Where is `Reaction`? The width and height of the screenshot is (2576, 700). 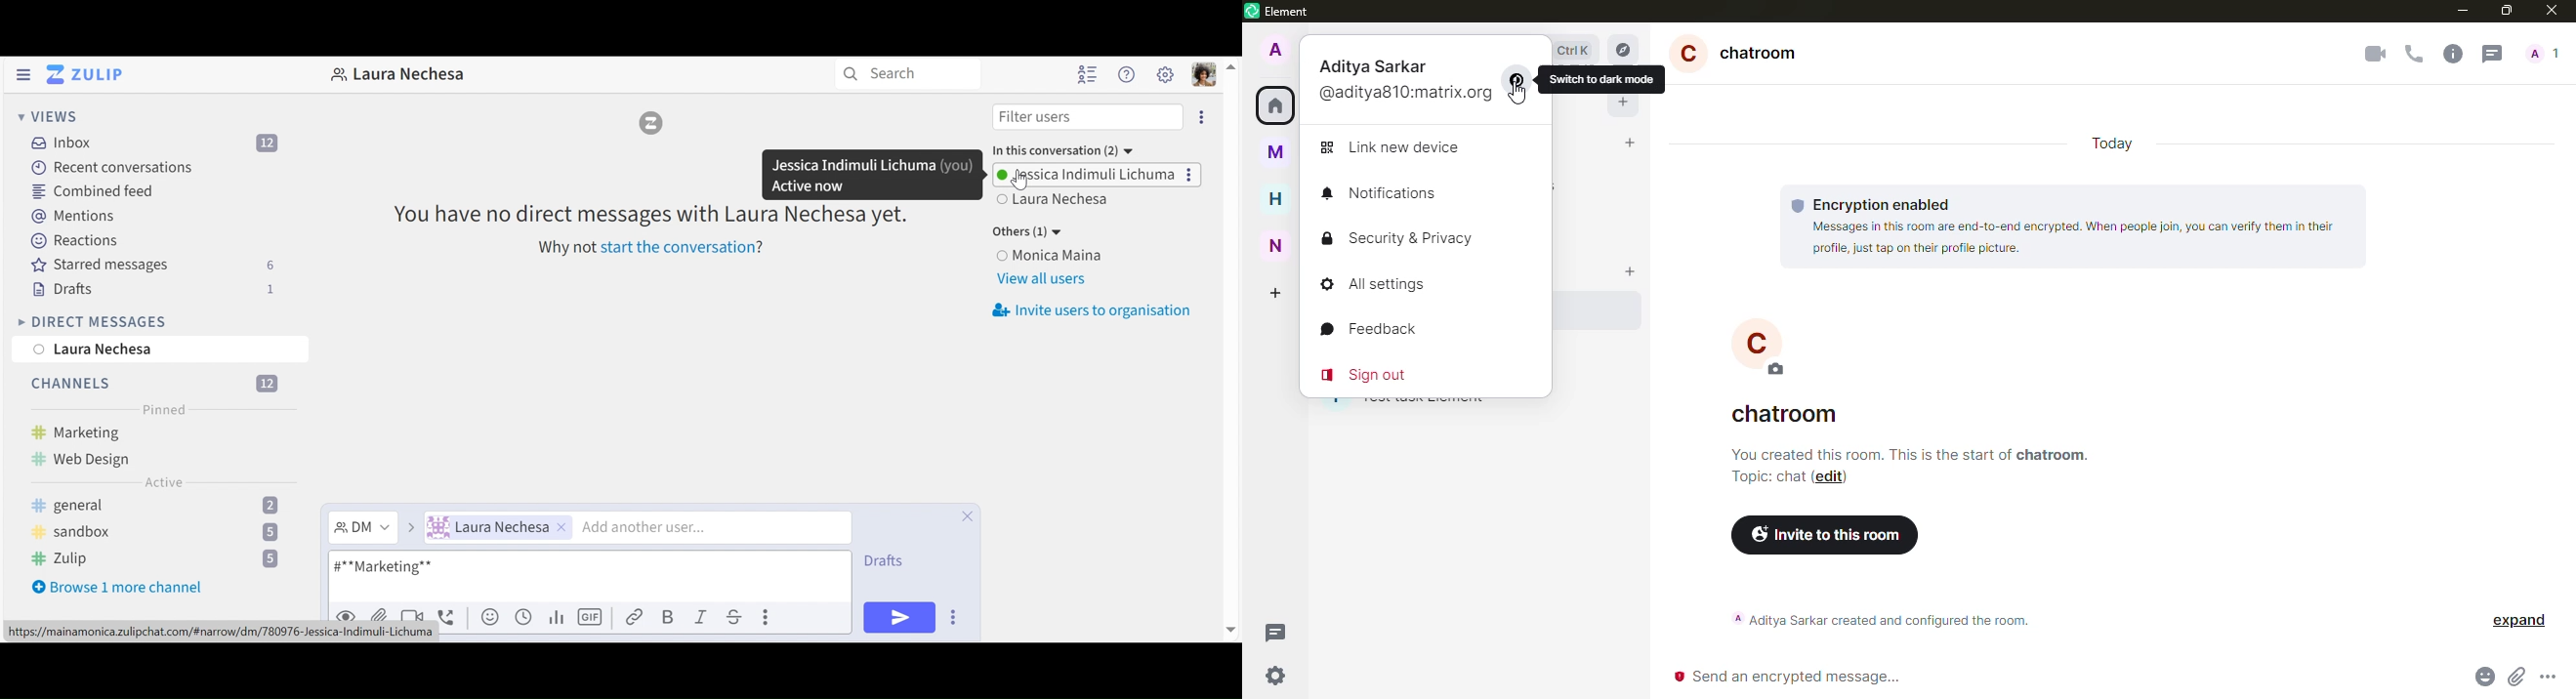 Reaction is located at coordinates (74, 239).